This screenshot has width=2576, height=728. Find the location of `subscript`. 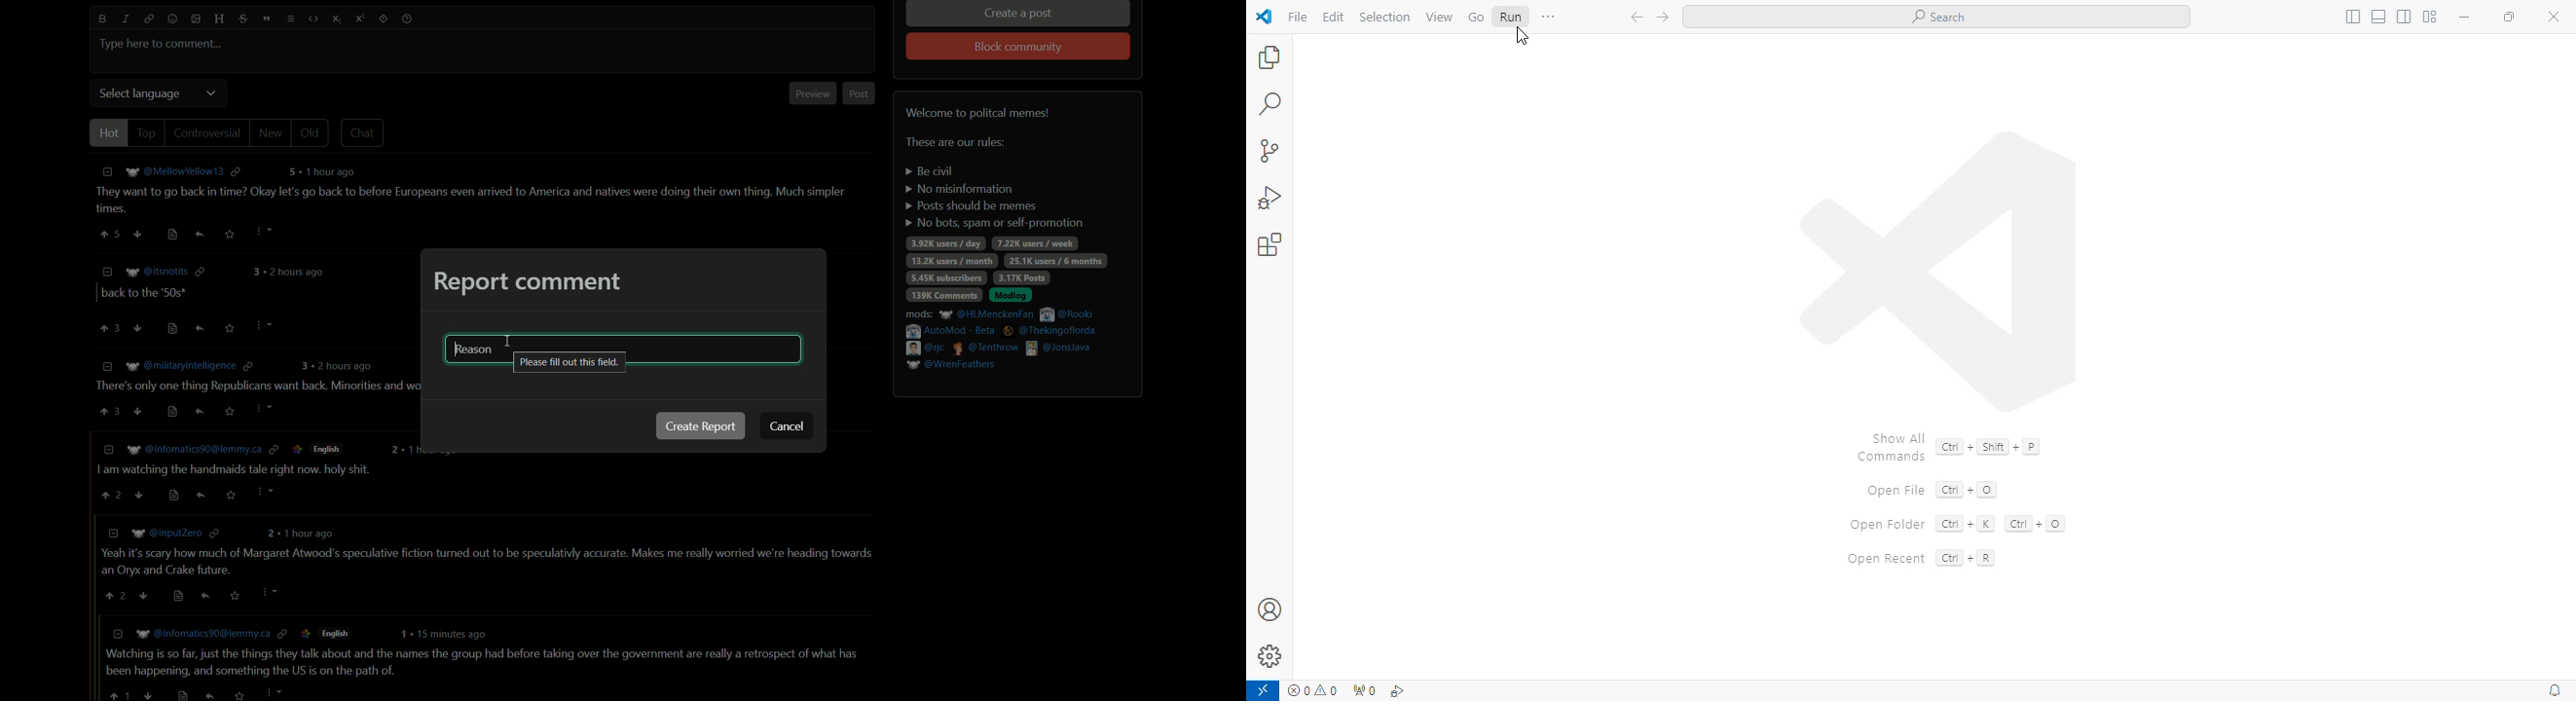

subscript is located at coordinates (337, 19).